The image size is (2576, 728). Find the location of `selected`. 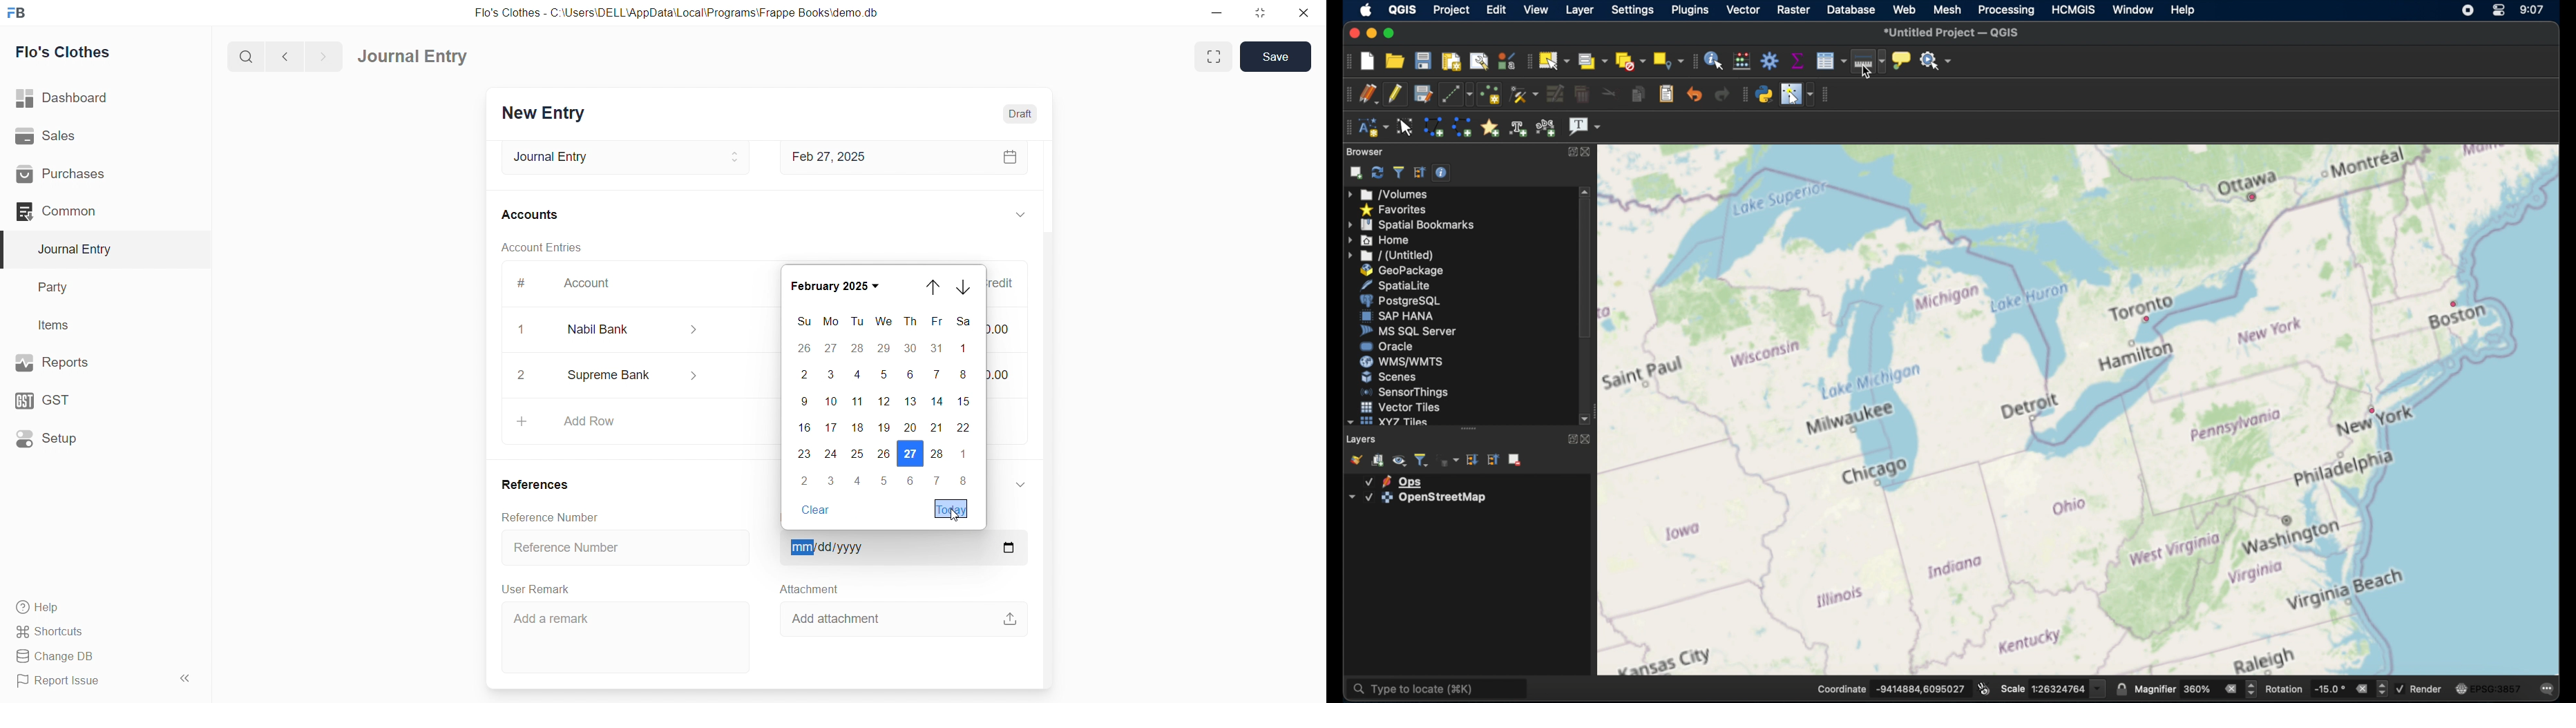

selected is located at coordinates (8, 249).